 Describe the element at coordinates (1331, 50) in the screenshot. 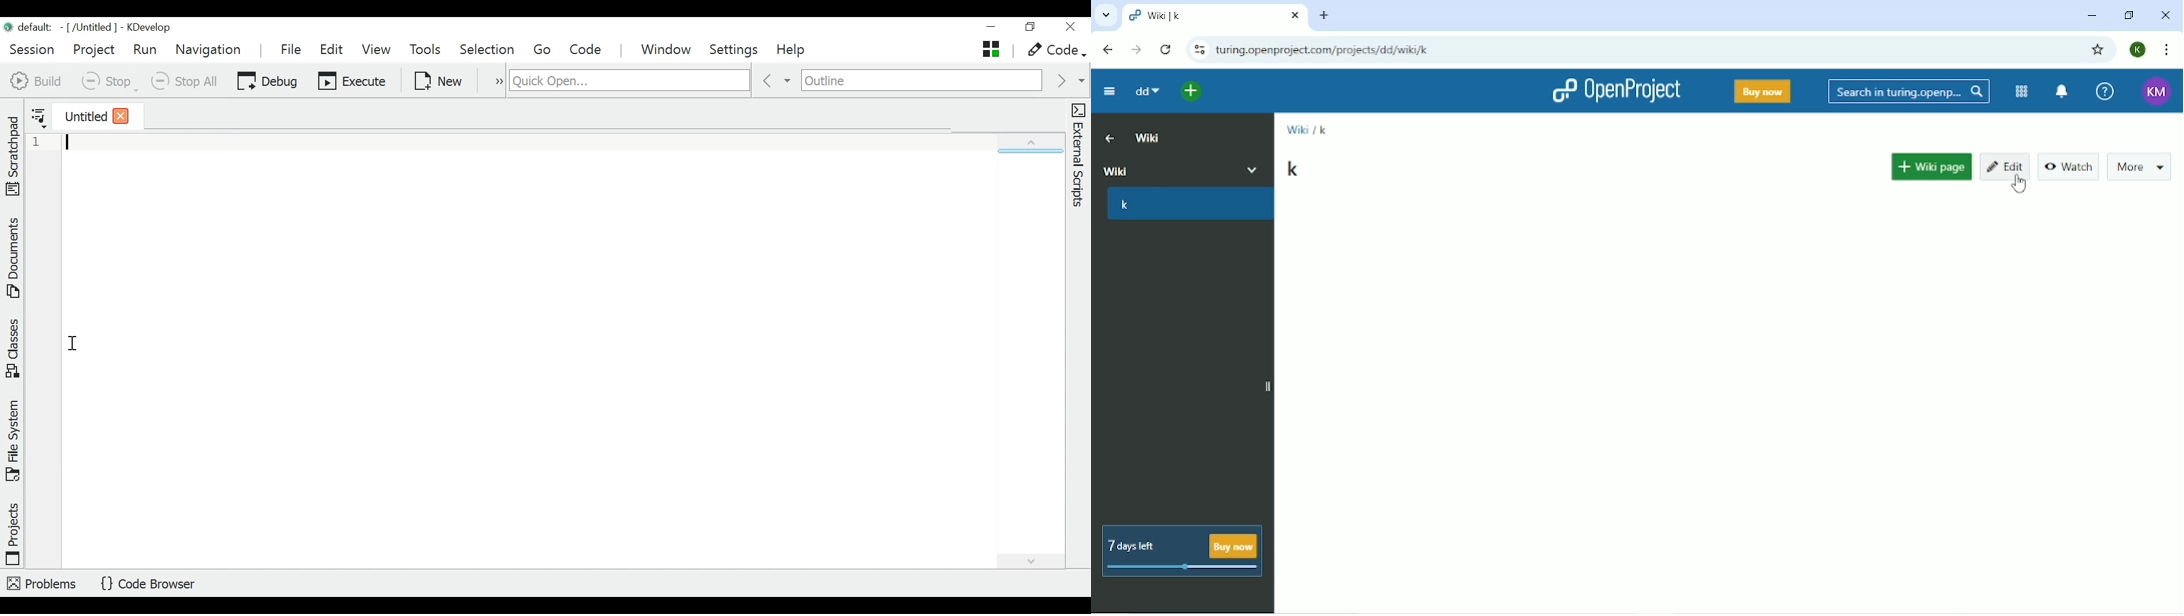

I see `turing.openproject.com/ projects, dd /wiki/k.` at that location.